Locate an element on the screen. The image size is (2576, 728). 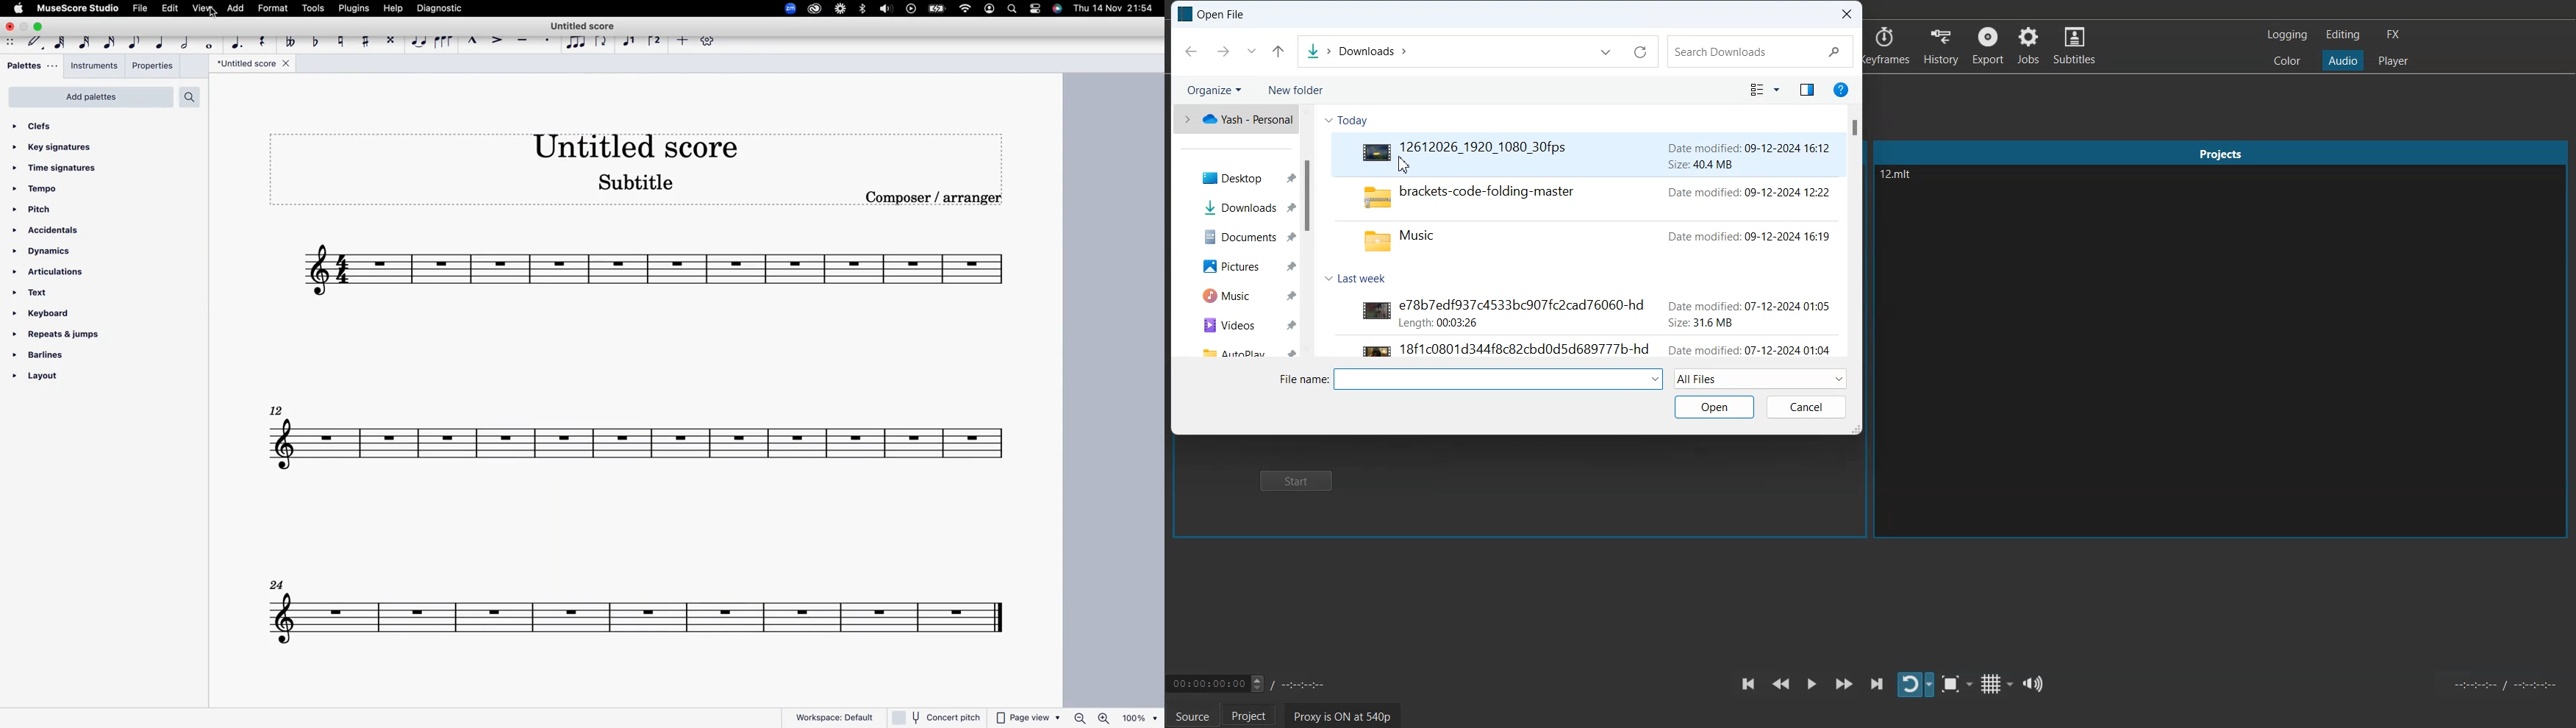
cursor is located at coordinates (1395, 176).